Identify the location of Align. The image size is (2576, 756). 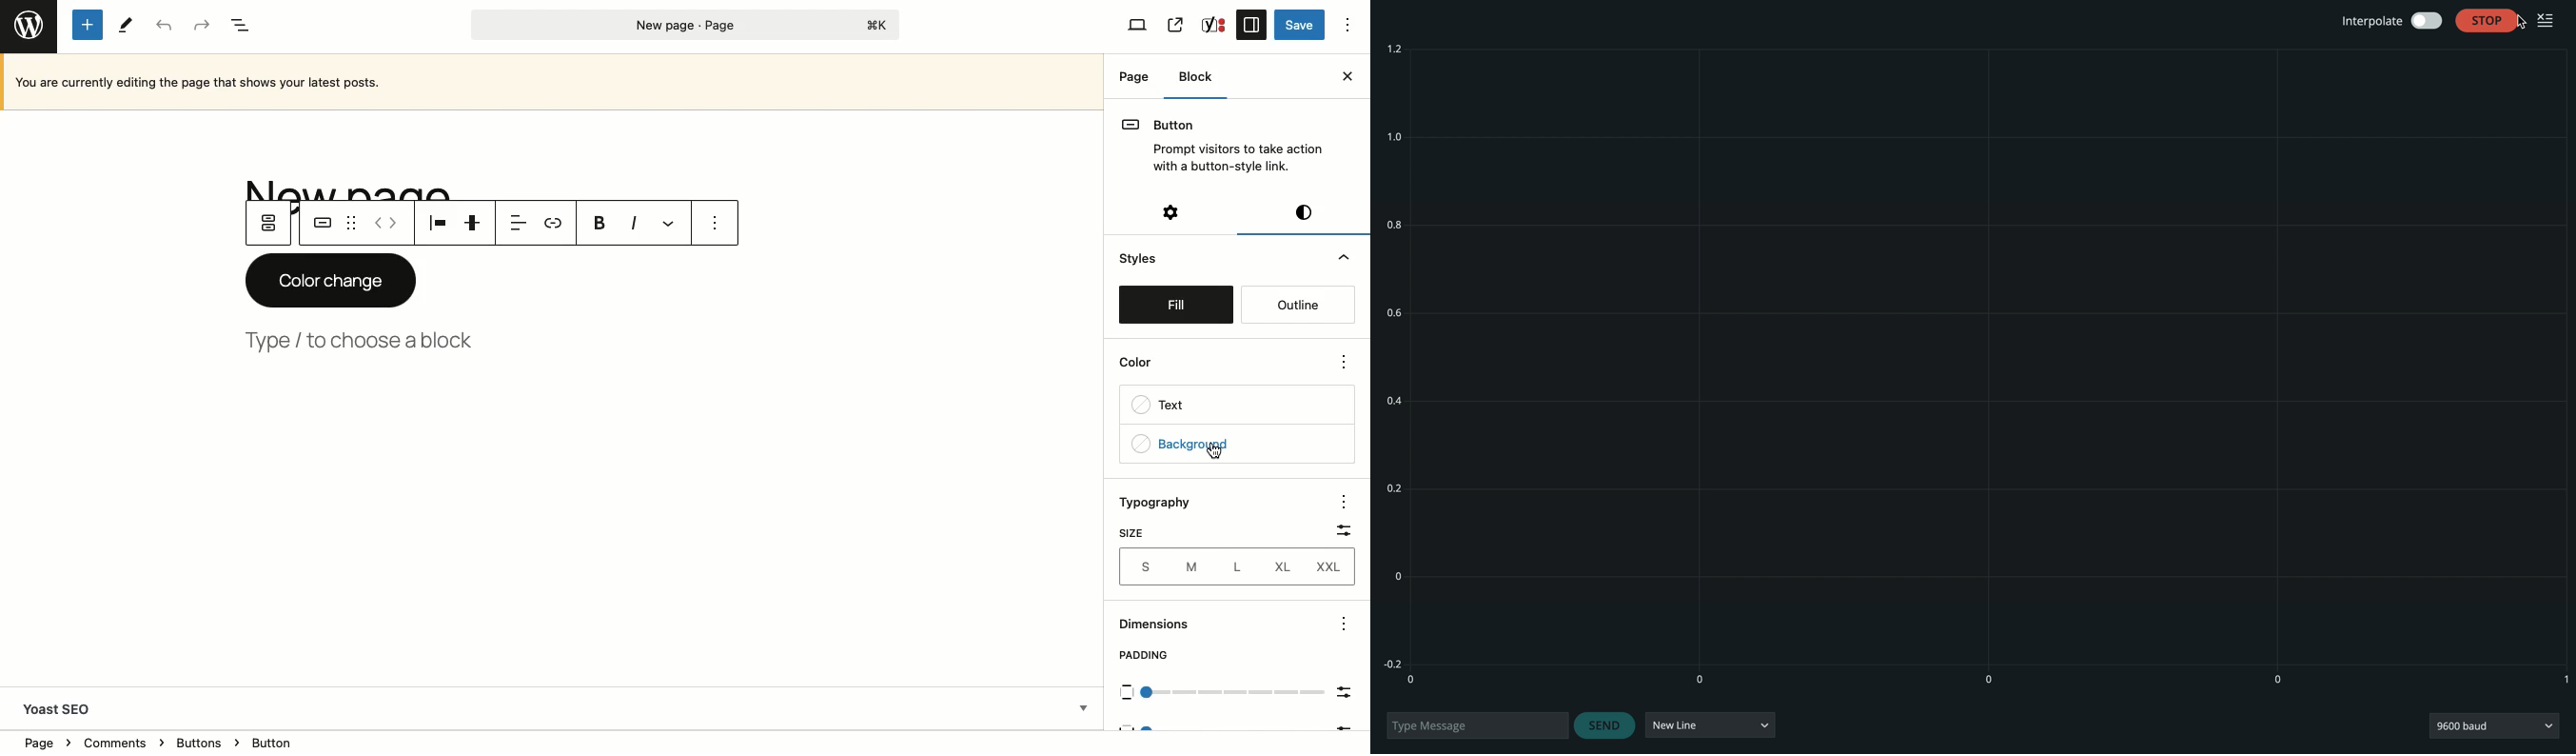
(435, 223).